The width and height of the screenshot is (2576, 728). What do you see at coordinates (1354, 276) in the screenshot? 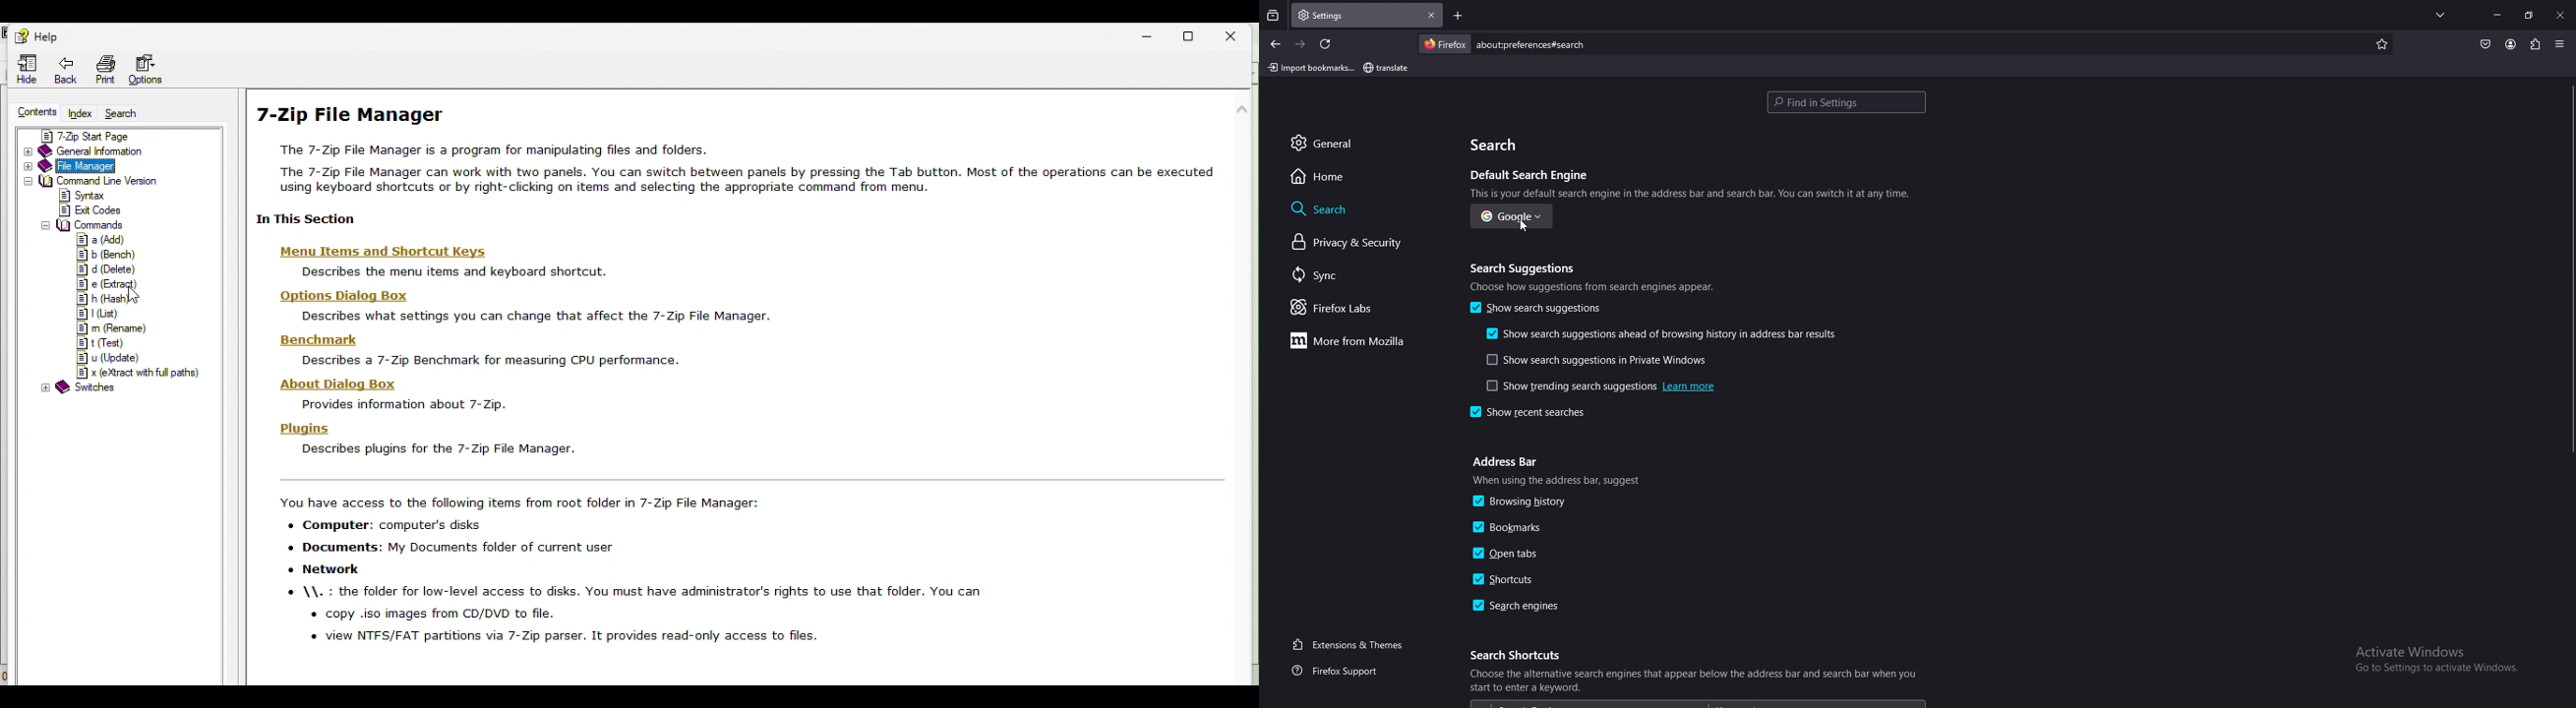
I see `sync` at bounding box center [1354, 276].